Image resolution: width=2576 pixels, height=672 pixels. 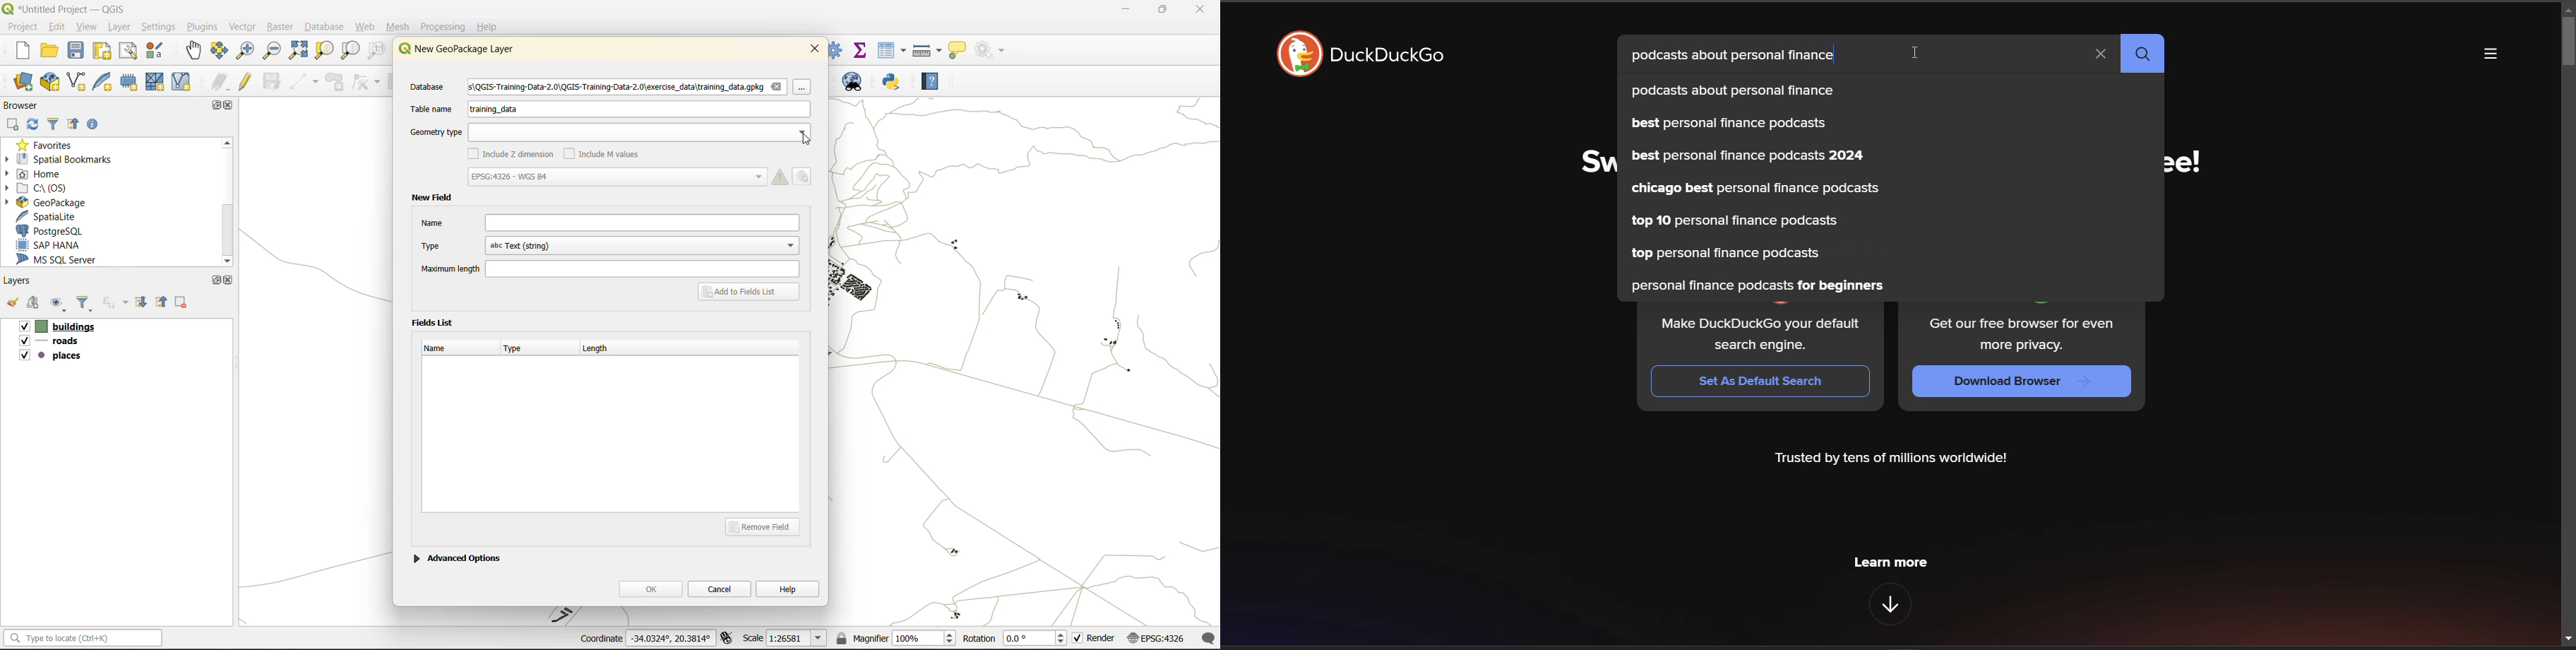 I want to click on manage map, so click(x=60, y=305).